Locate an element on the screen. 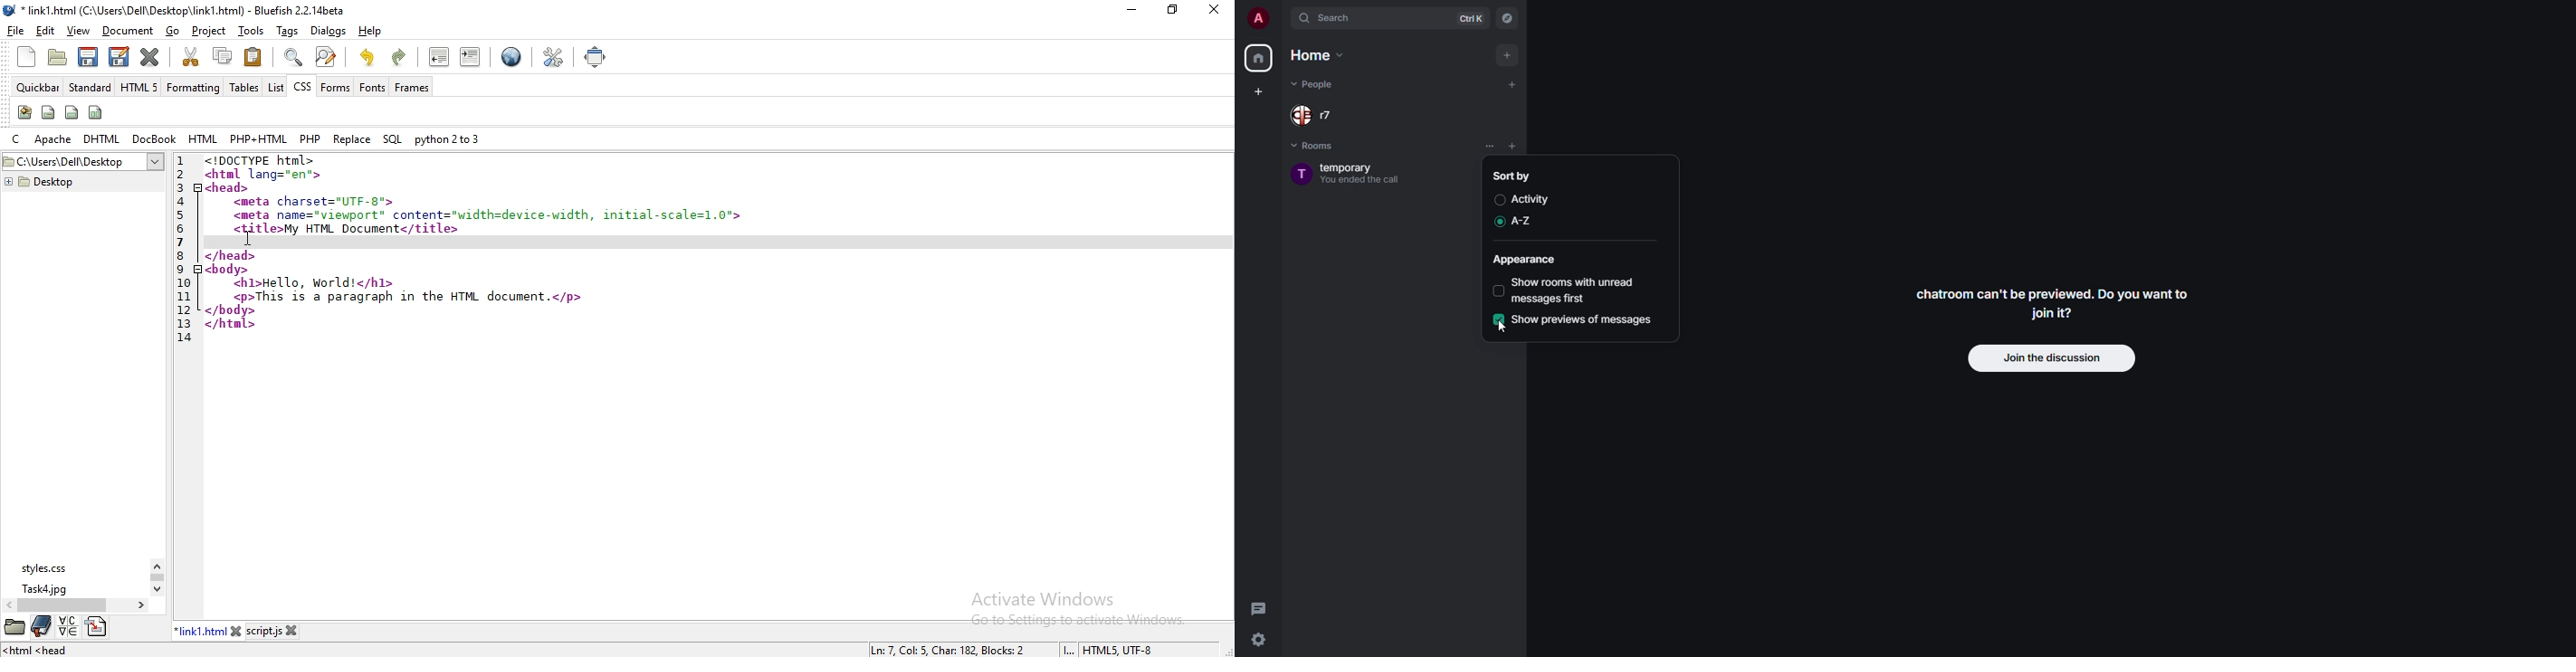  quickbar is located at coordinates (36, 88).